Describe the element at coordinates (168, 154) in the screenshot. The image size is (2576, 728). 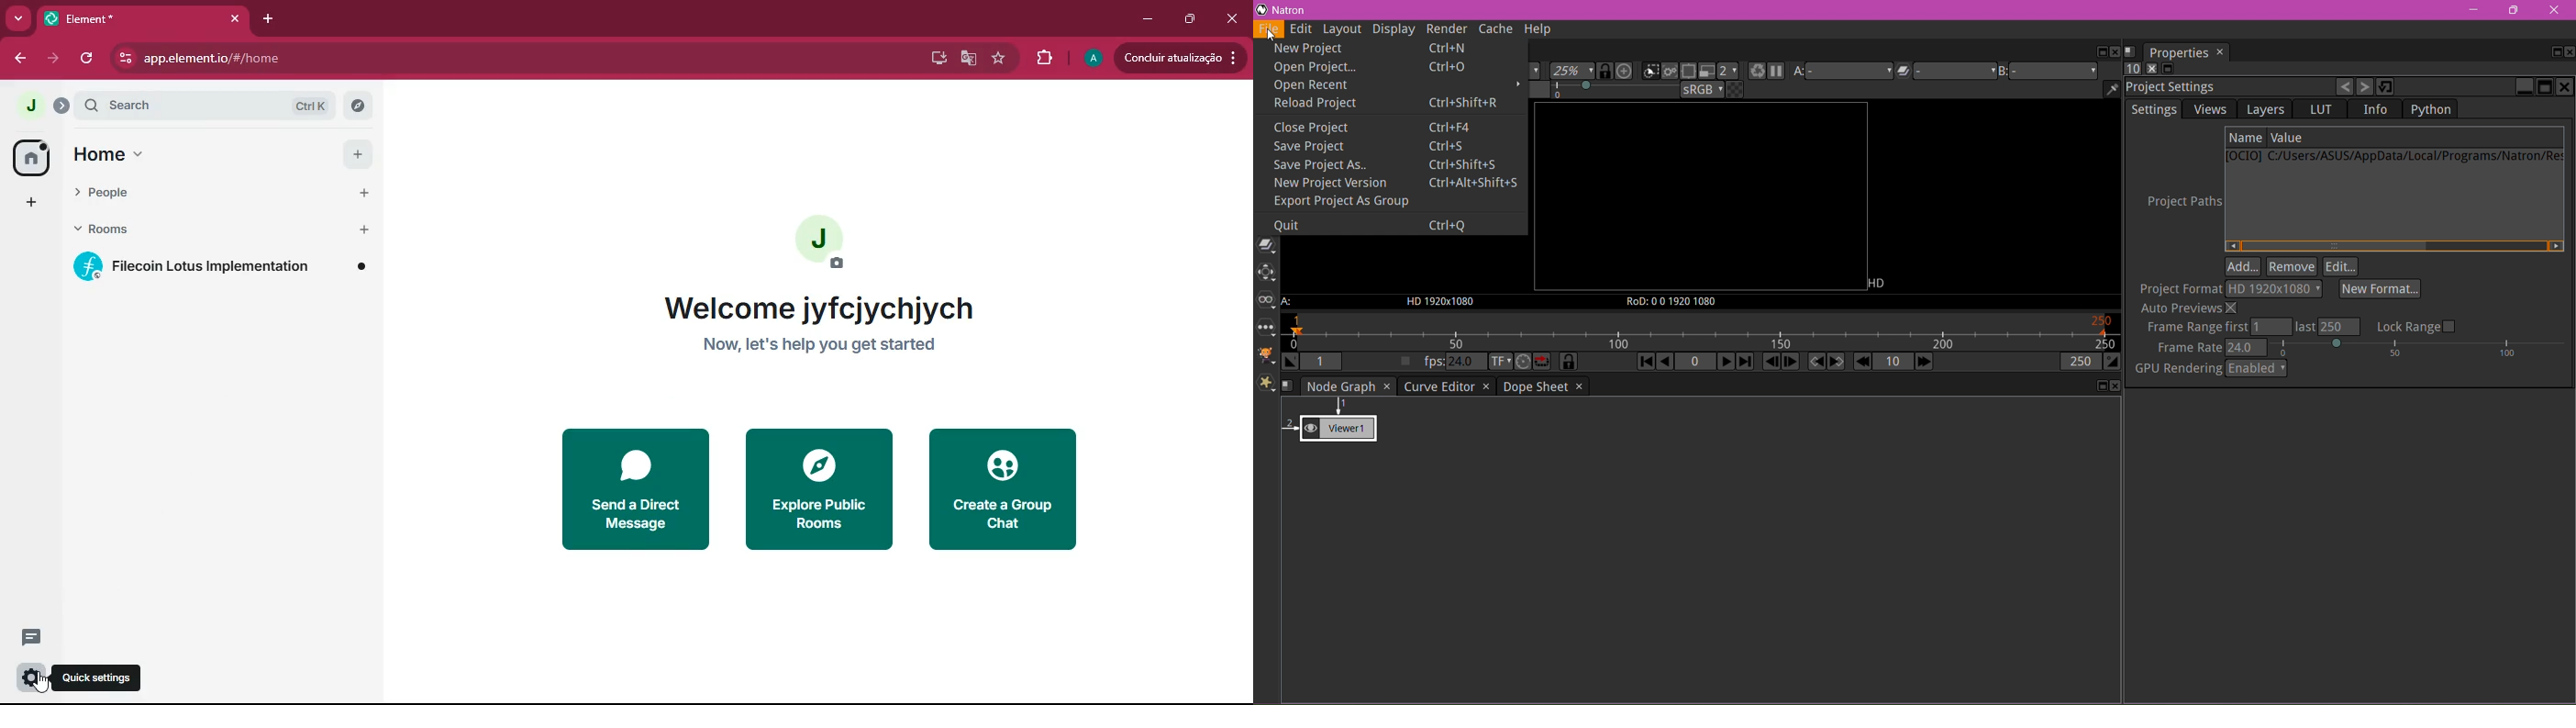
I see `home` at that location.